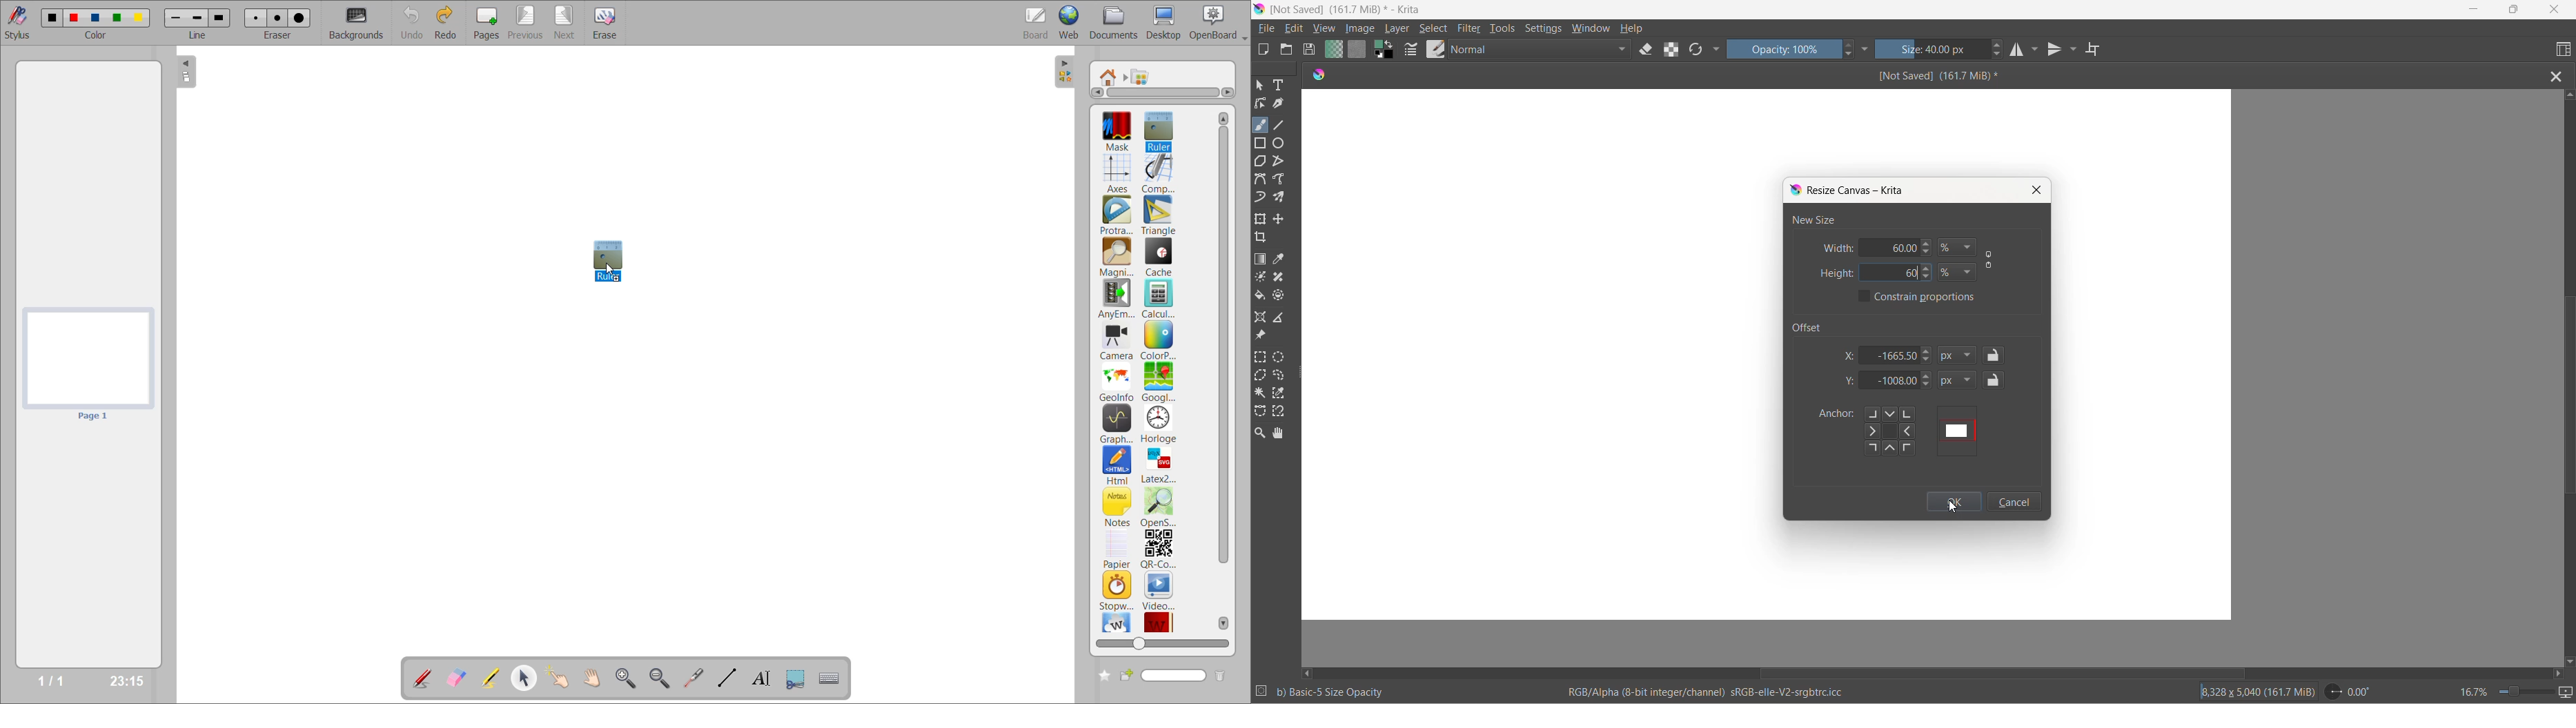  I want to click on assistant tool, so click(1262, 318).